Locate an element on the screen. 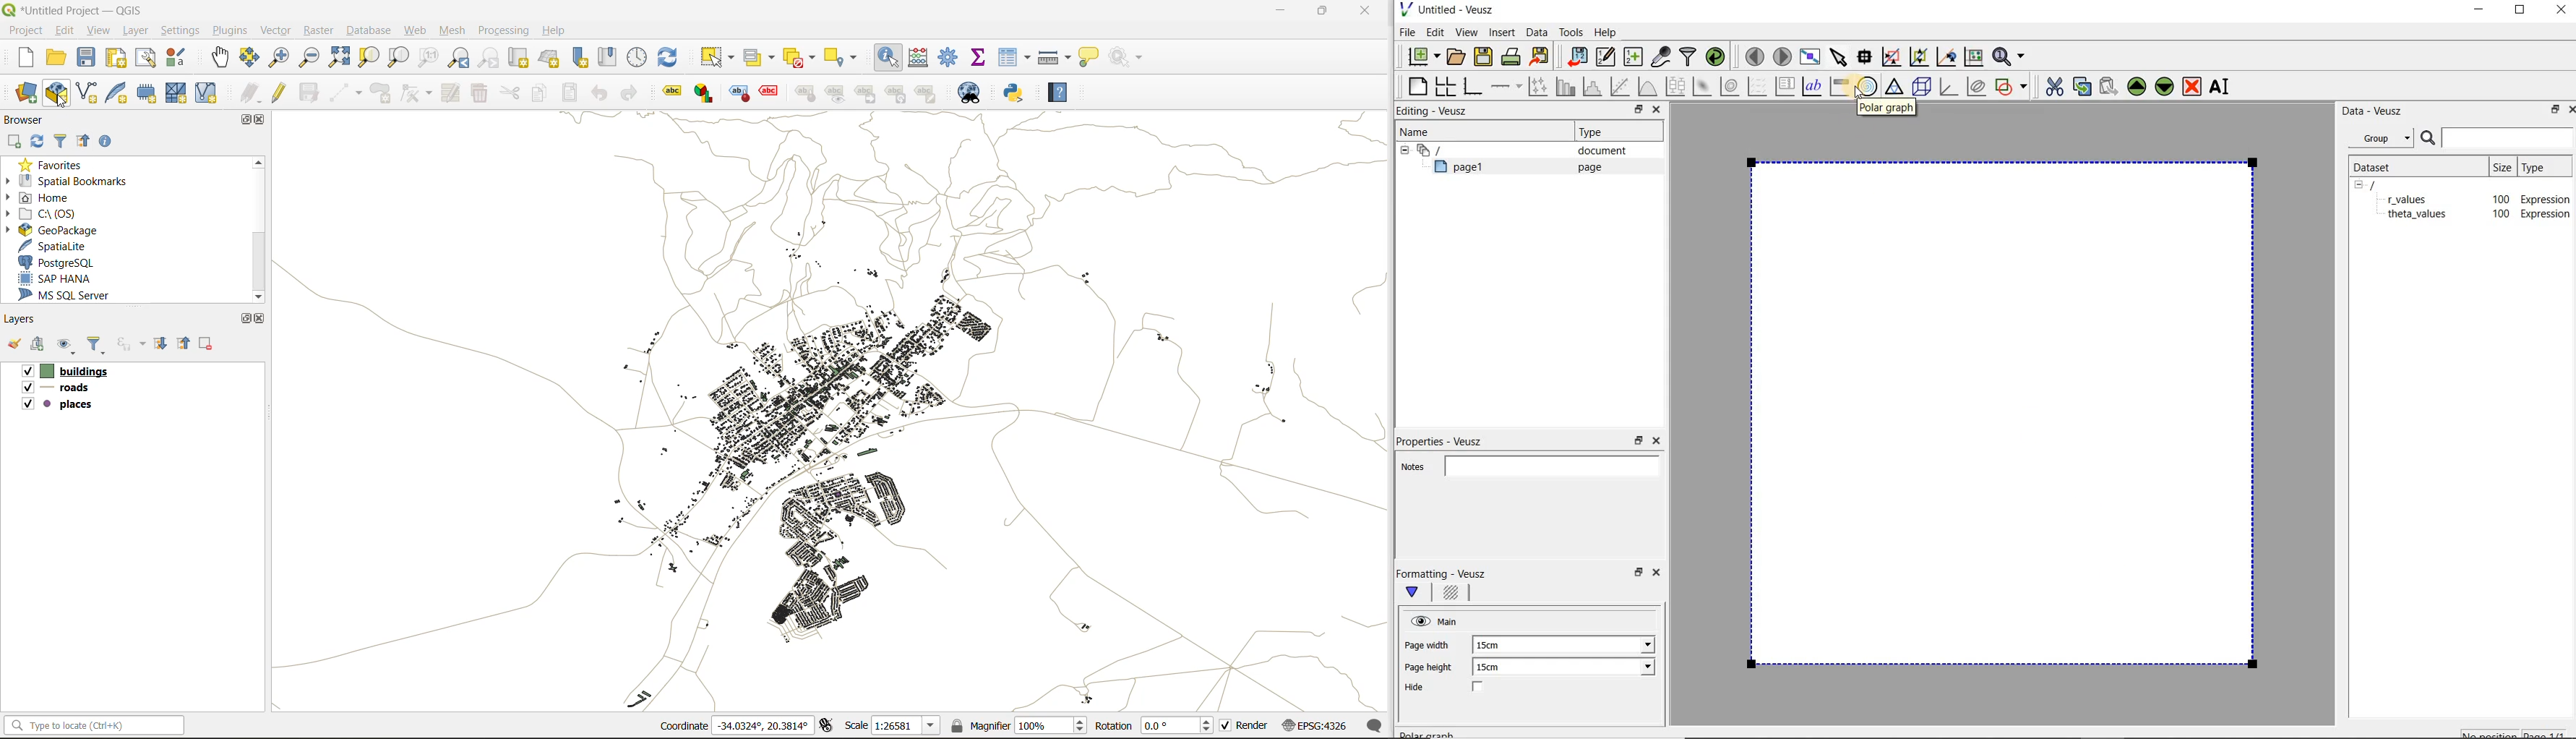 The image size is (2576, 756). select value is located at coordinates (762, 59).